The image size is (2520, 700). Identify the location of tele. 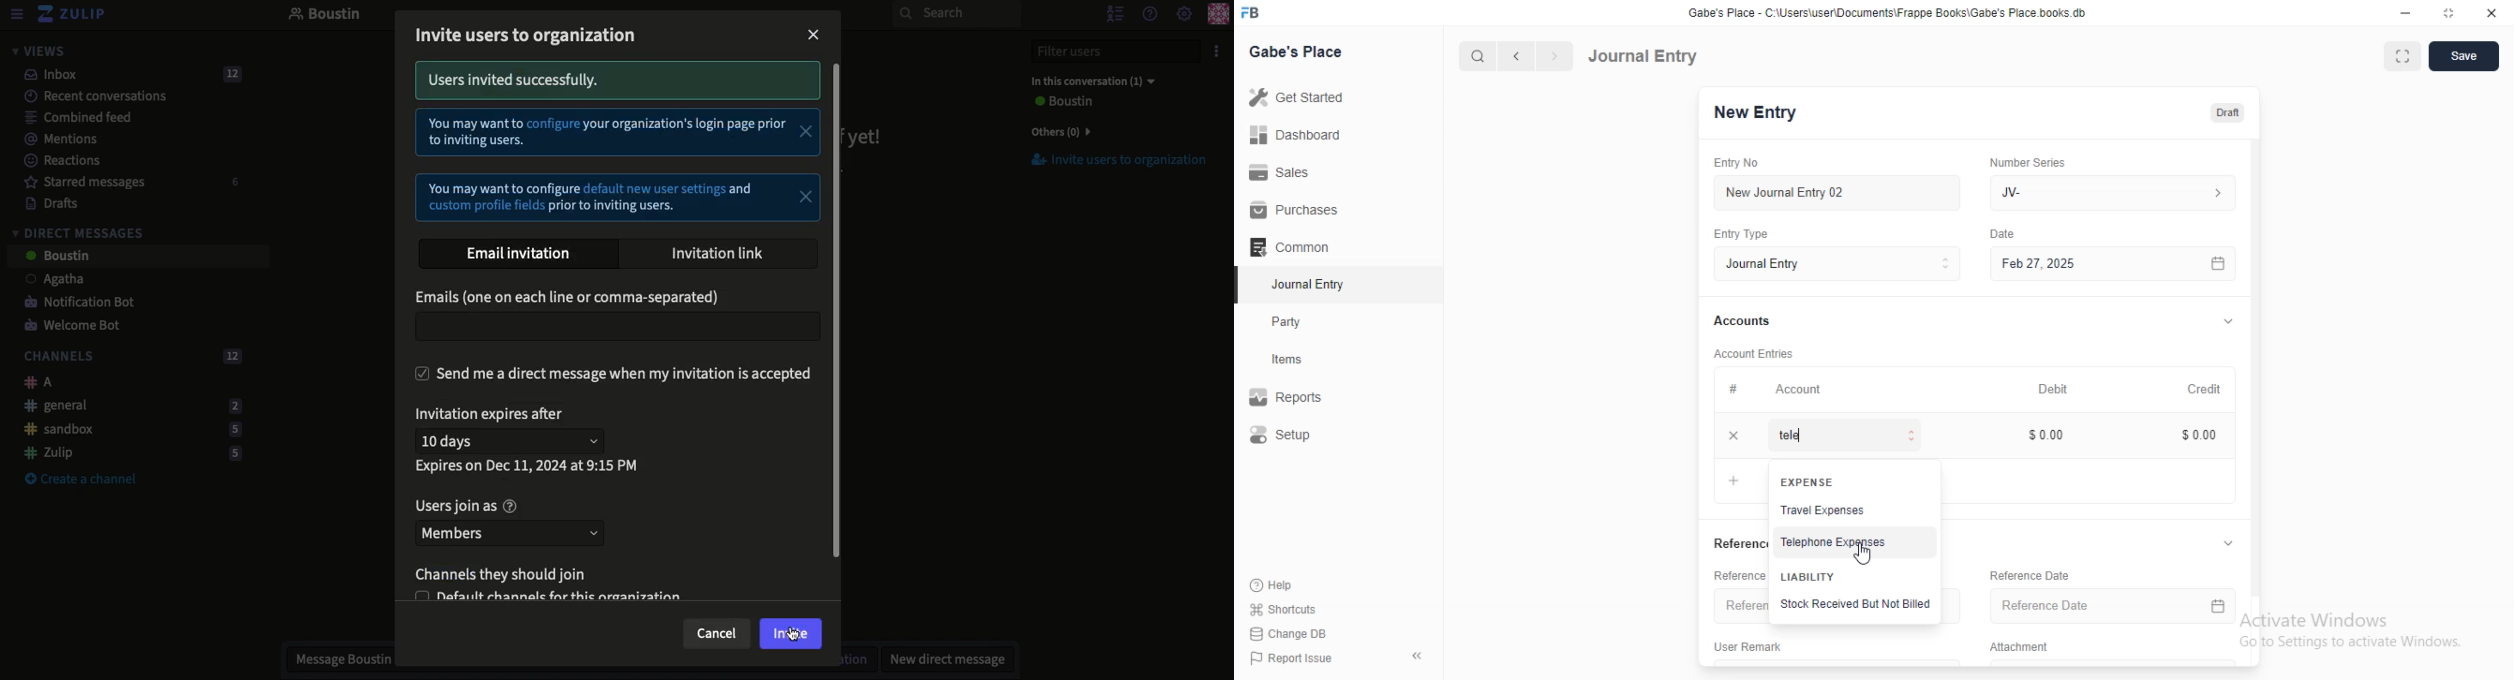
(1847, 436).